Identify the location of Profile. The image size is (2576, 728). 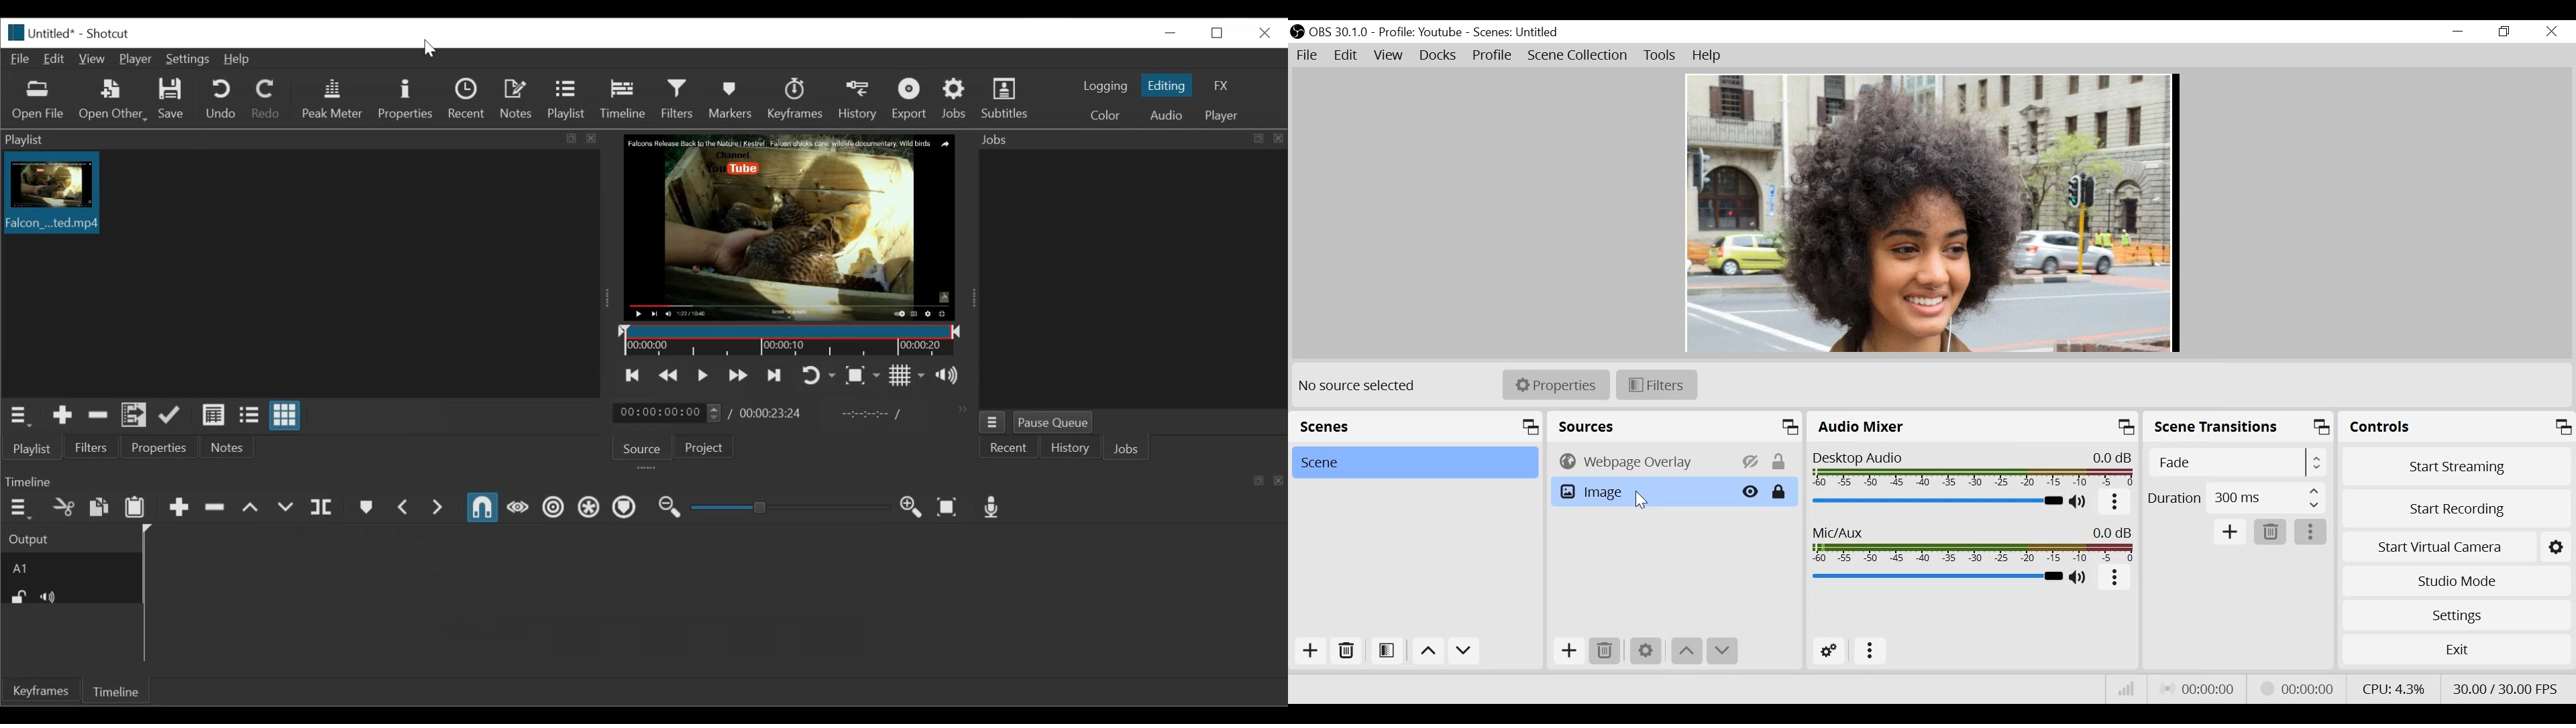
(1493, 56).